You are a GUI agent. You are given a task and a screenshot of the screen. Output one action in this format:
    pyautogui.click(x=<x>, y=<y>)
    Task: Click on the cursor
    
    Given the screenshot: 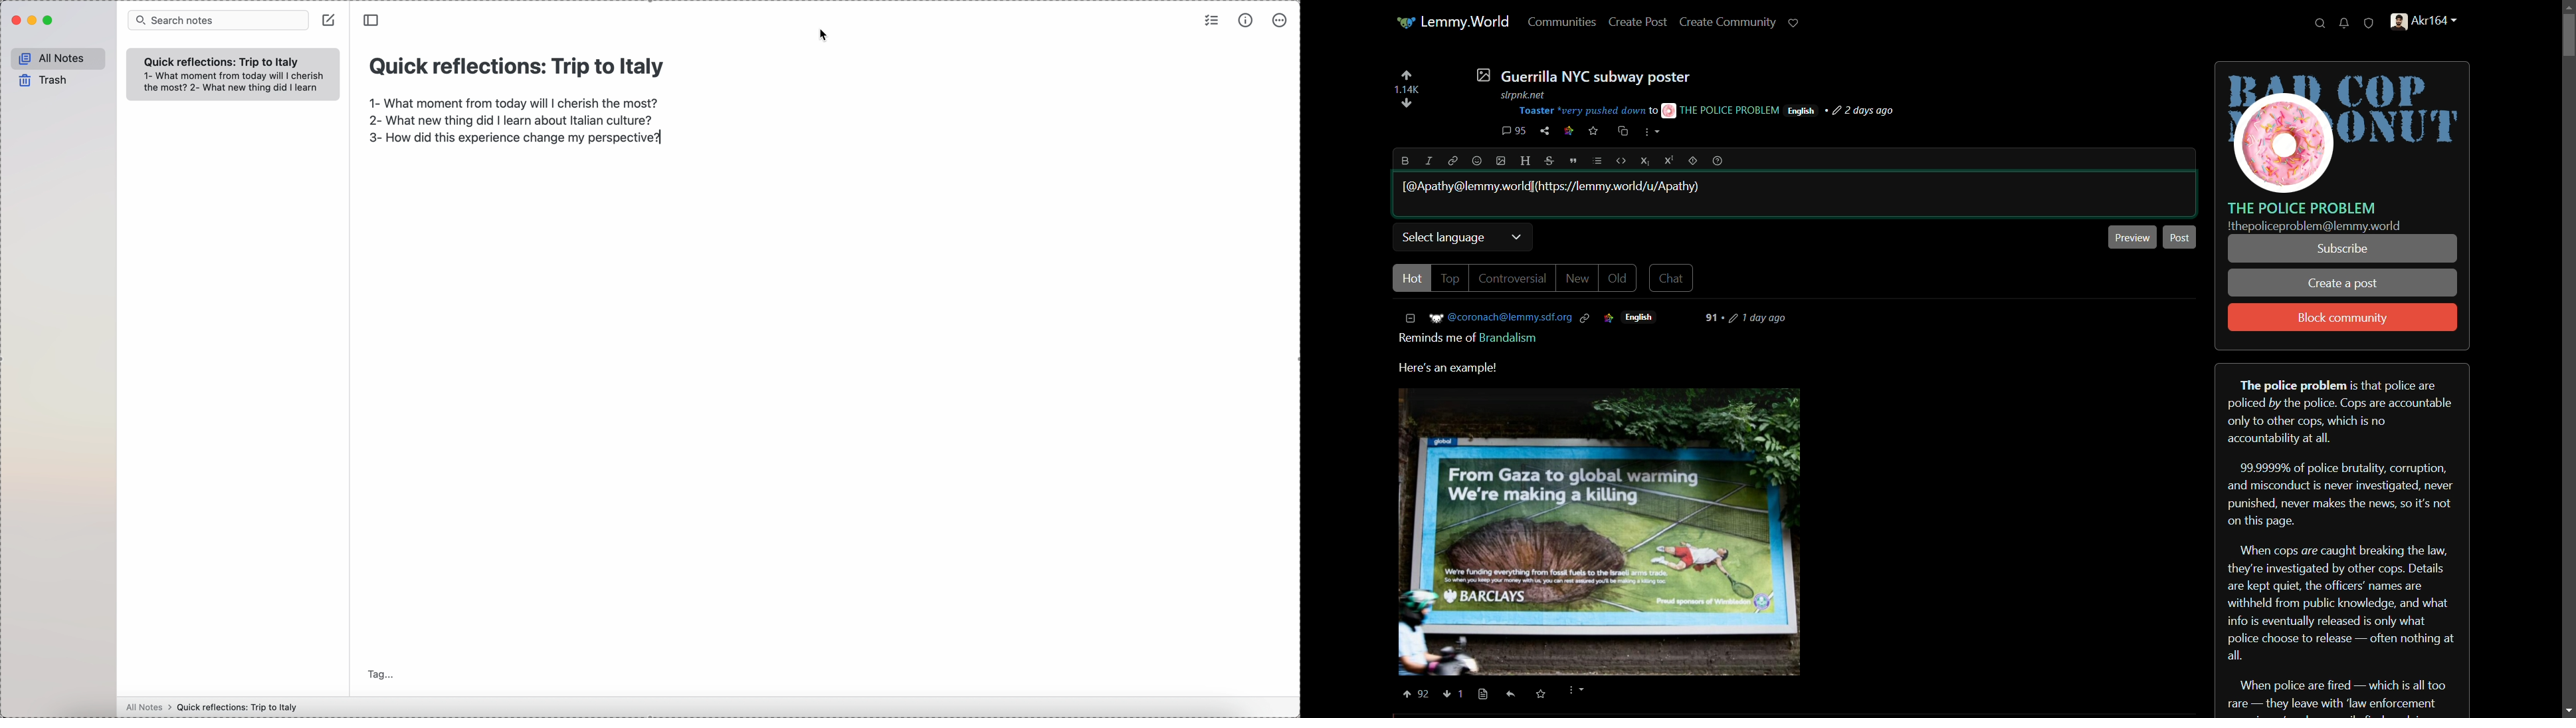 What is the action you would take?
    pyautogui.click(x=822, y=33)
    